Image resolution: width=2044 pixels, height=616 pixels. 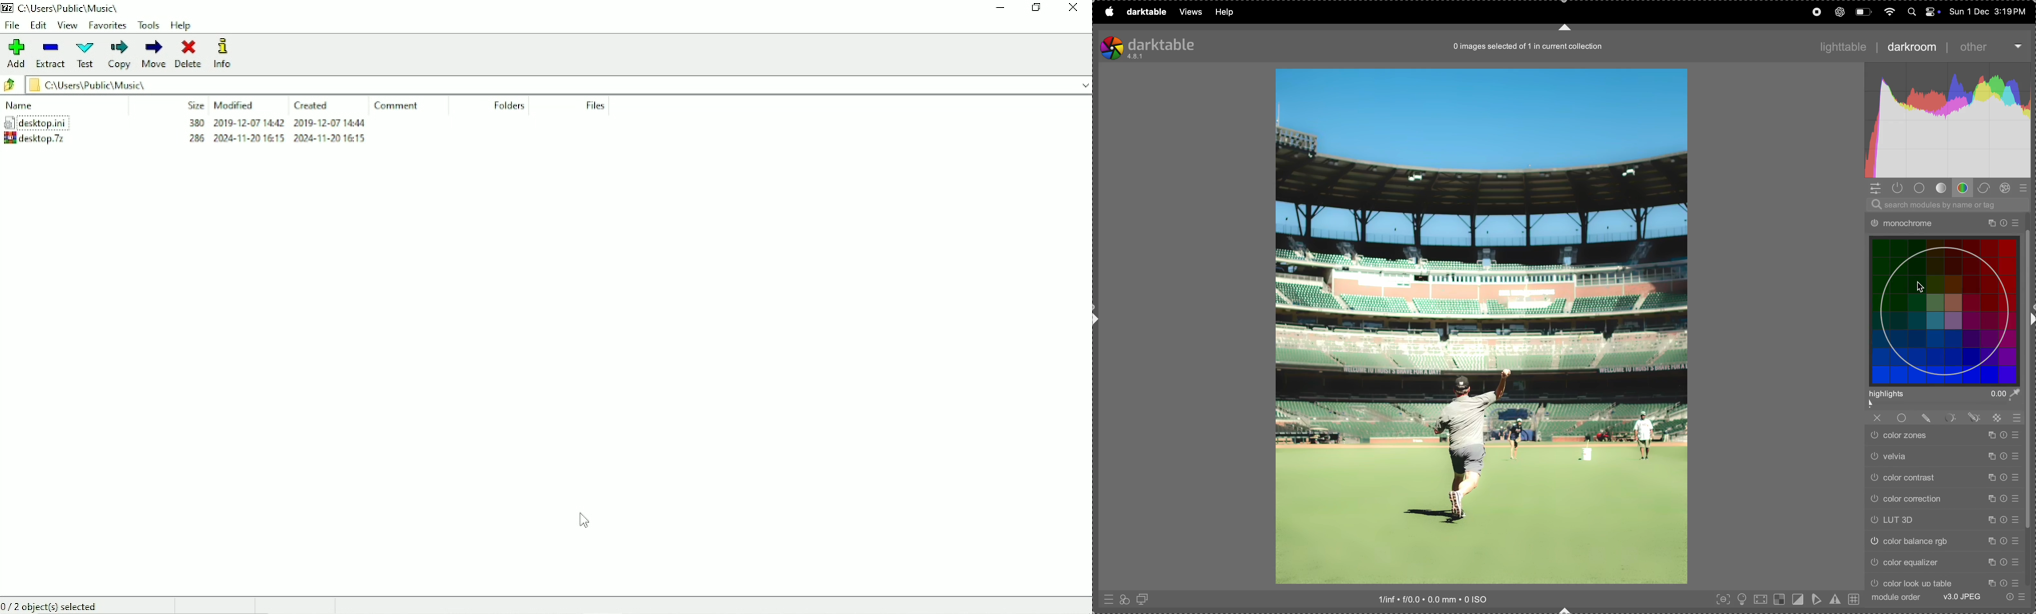 I want to click on File location, so click(x=70, y=8).